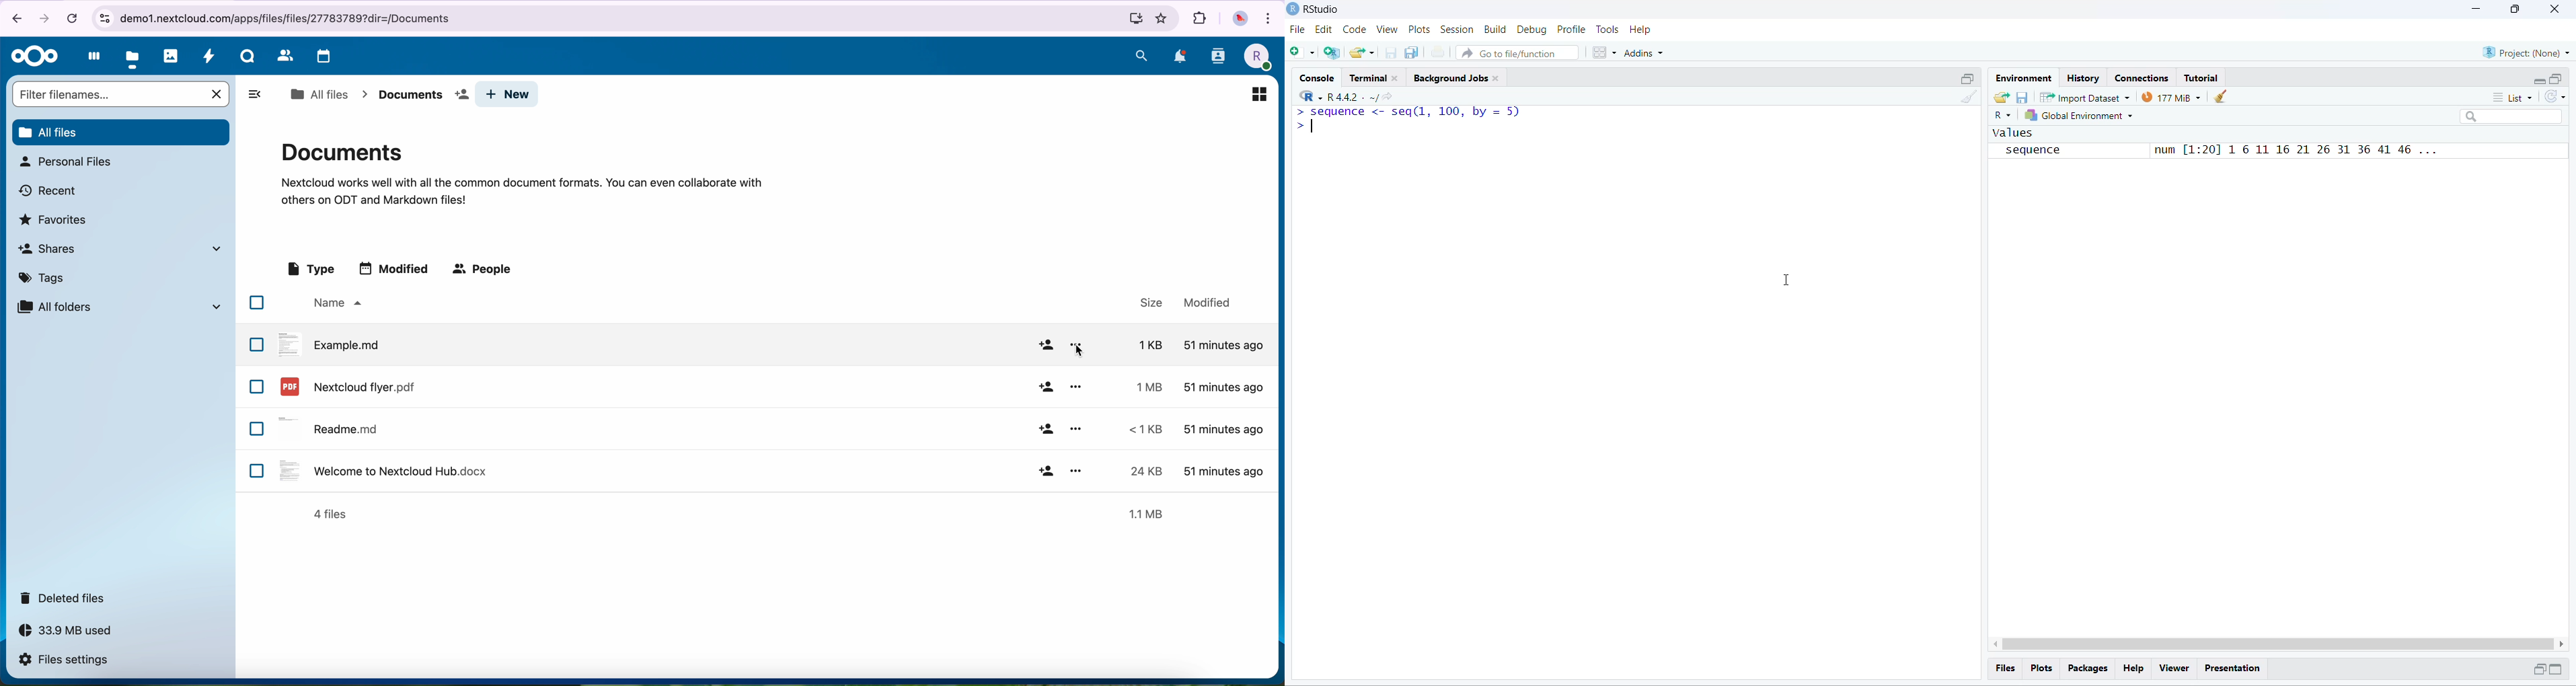  I want to click on share folder, so click(2002, 98).